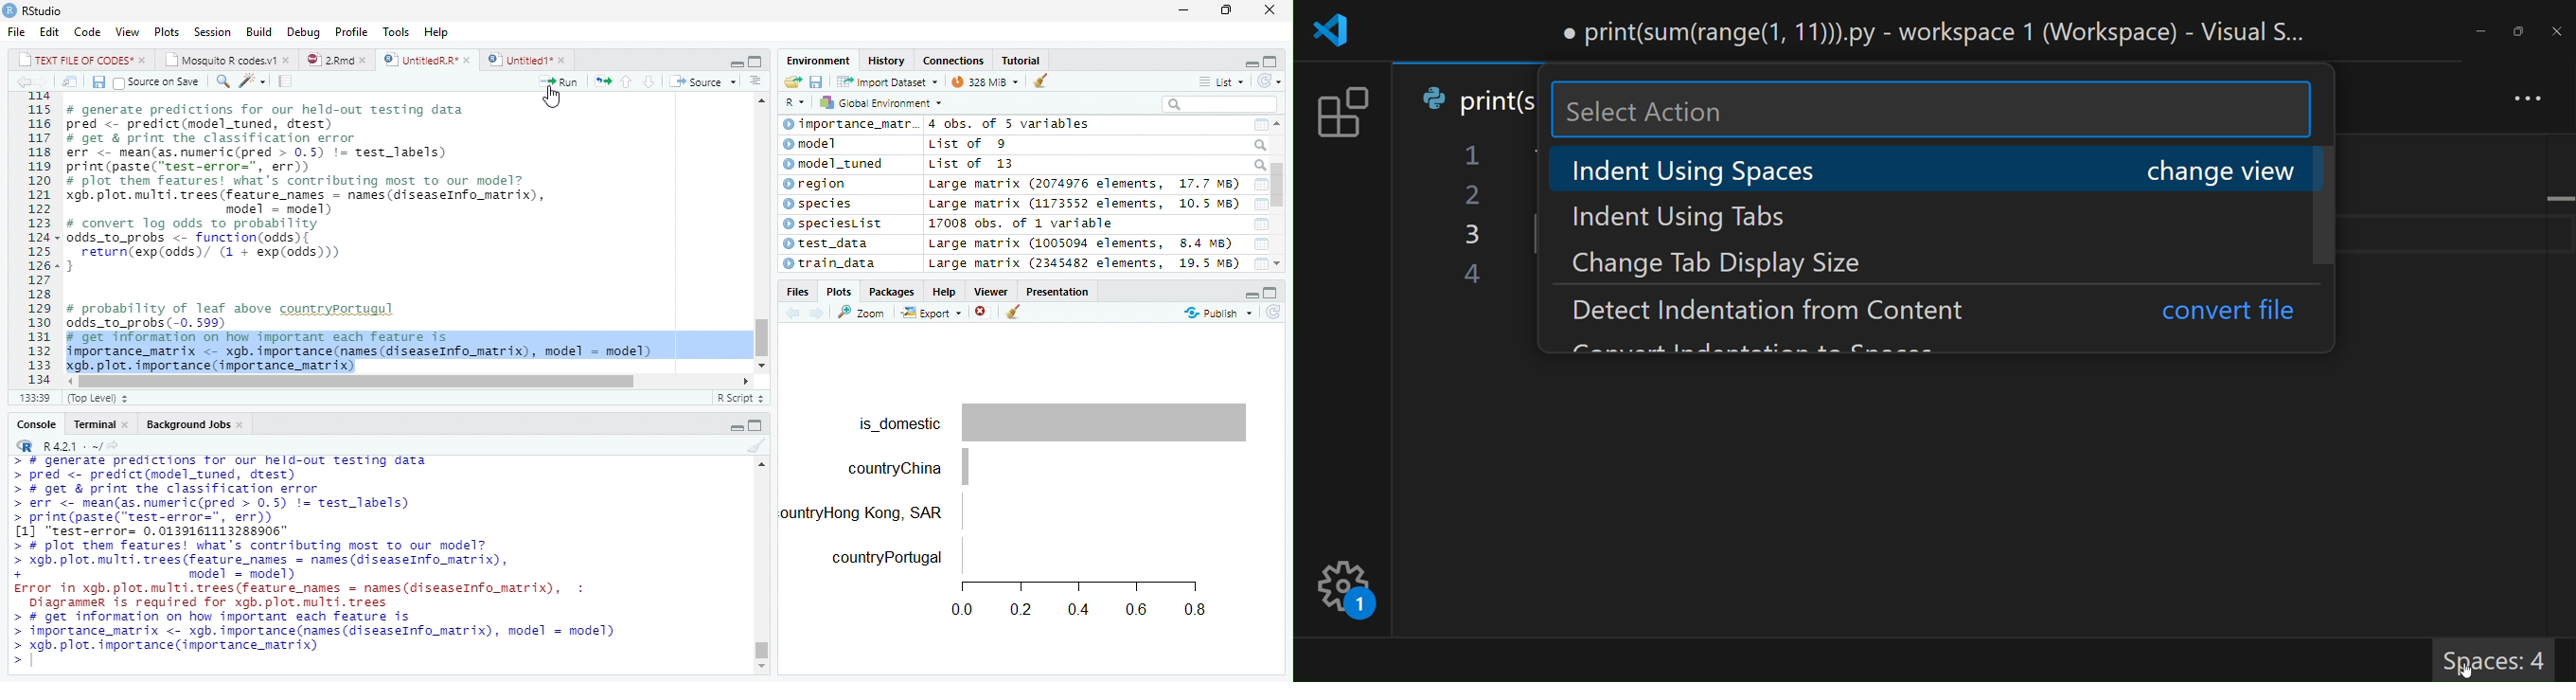  What do you see at coordinates (252, 80) in the screenshot?
I see `Coding Tools` at bounding box center [252, 80].